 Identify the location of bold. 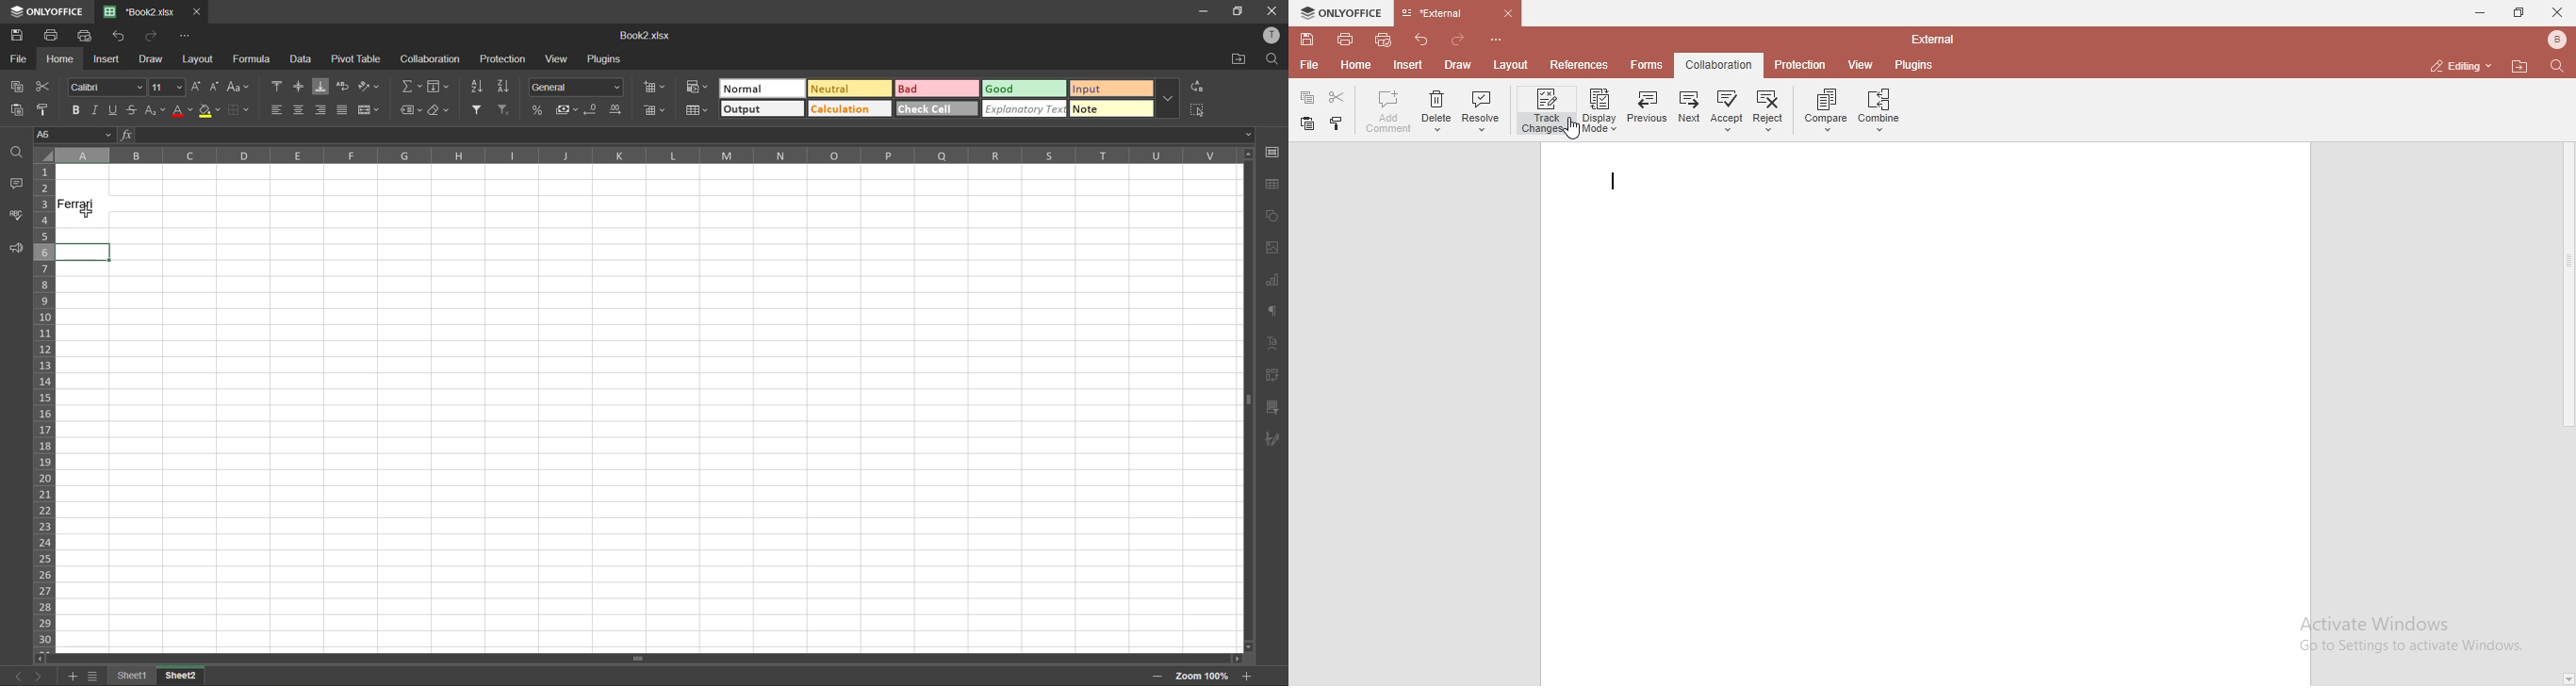
(75, 111).